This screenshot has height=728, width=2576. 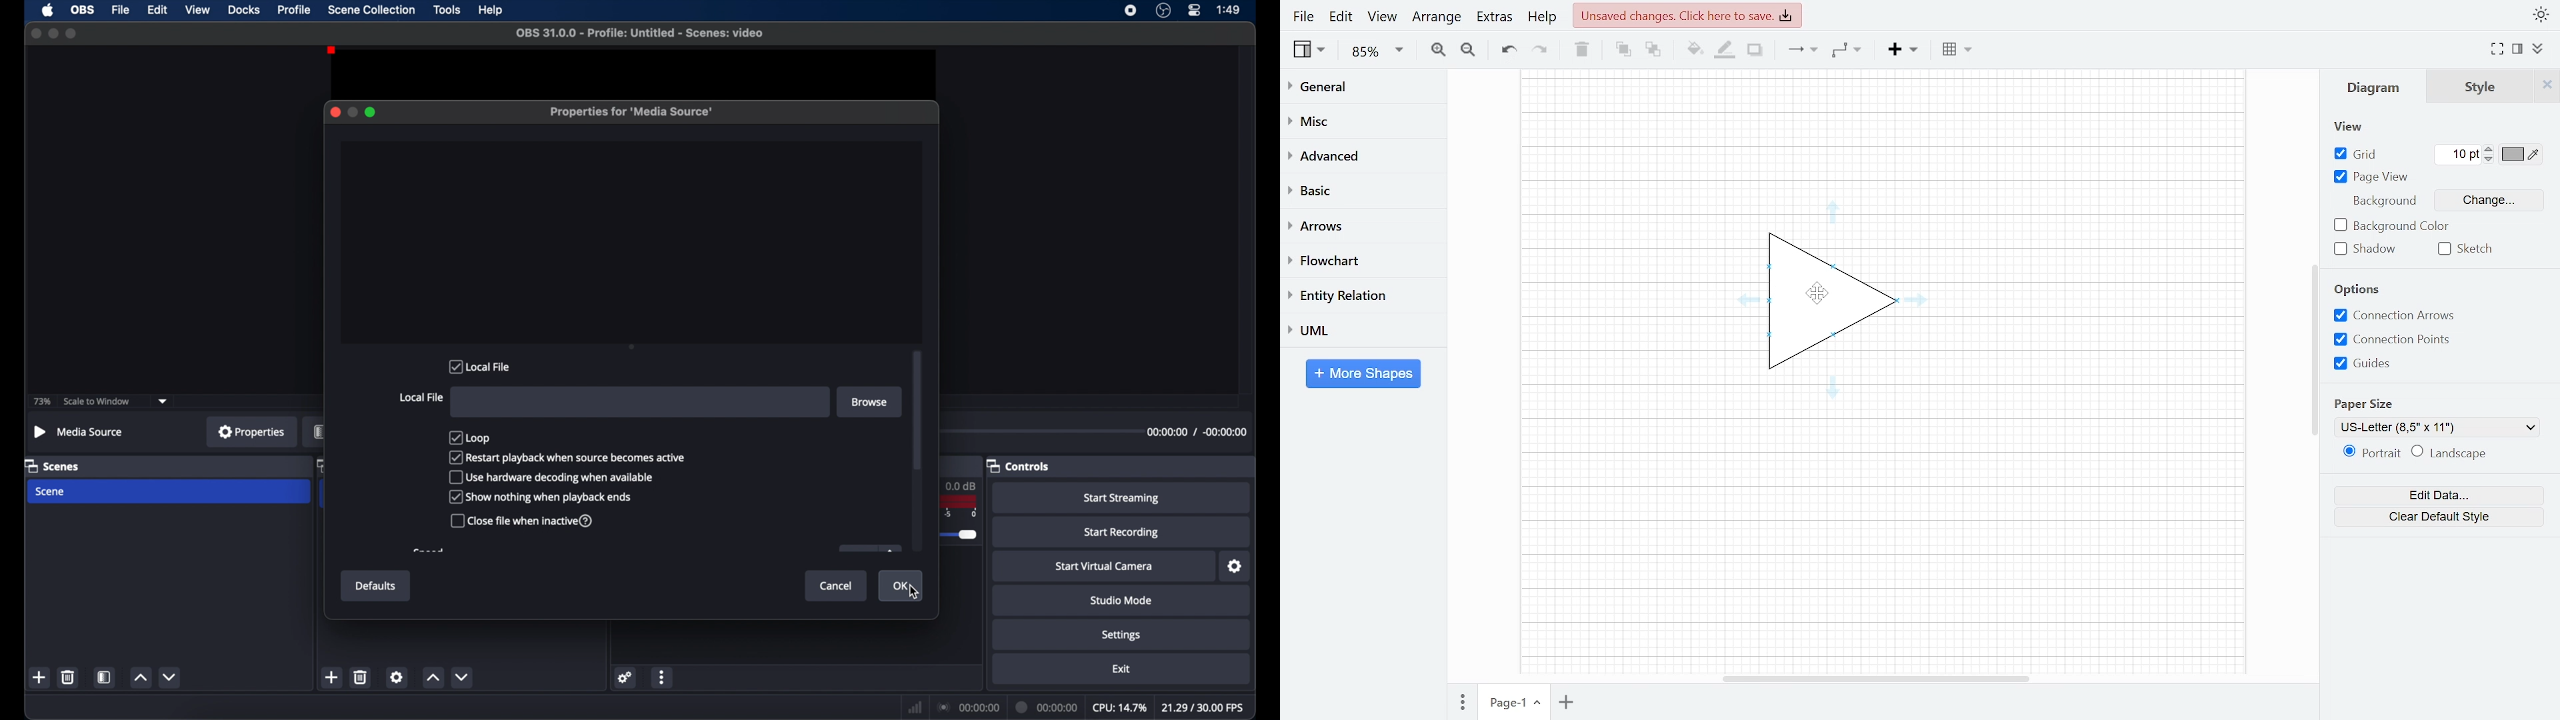 I want to click on More shapes, so click(x=1363, y=373).